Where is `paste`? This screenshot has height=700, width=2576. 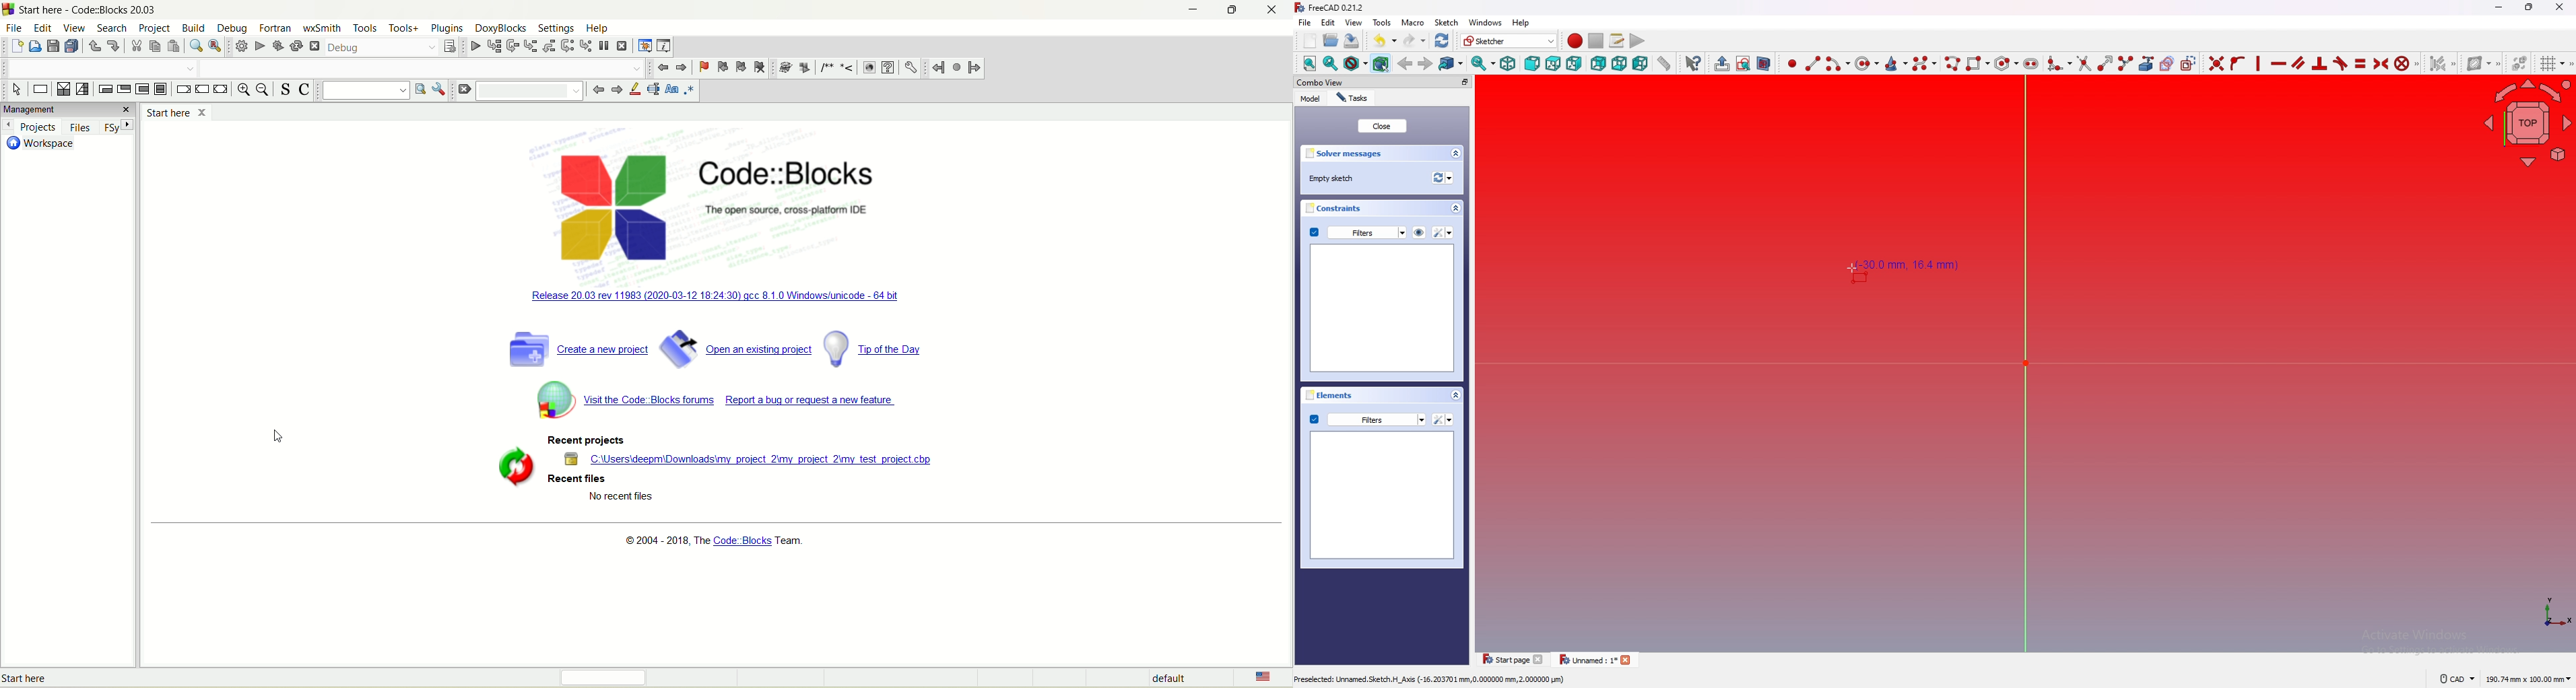
paste is located at coordinates (174, 46).